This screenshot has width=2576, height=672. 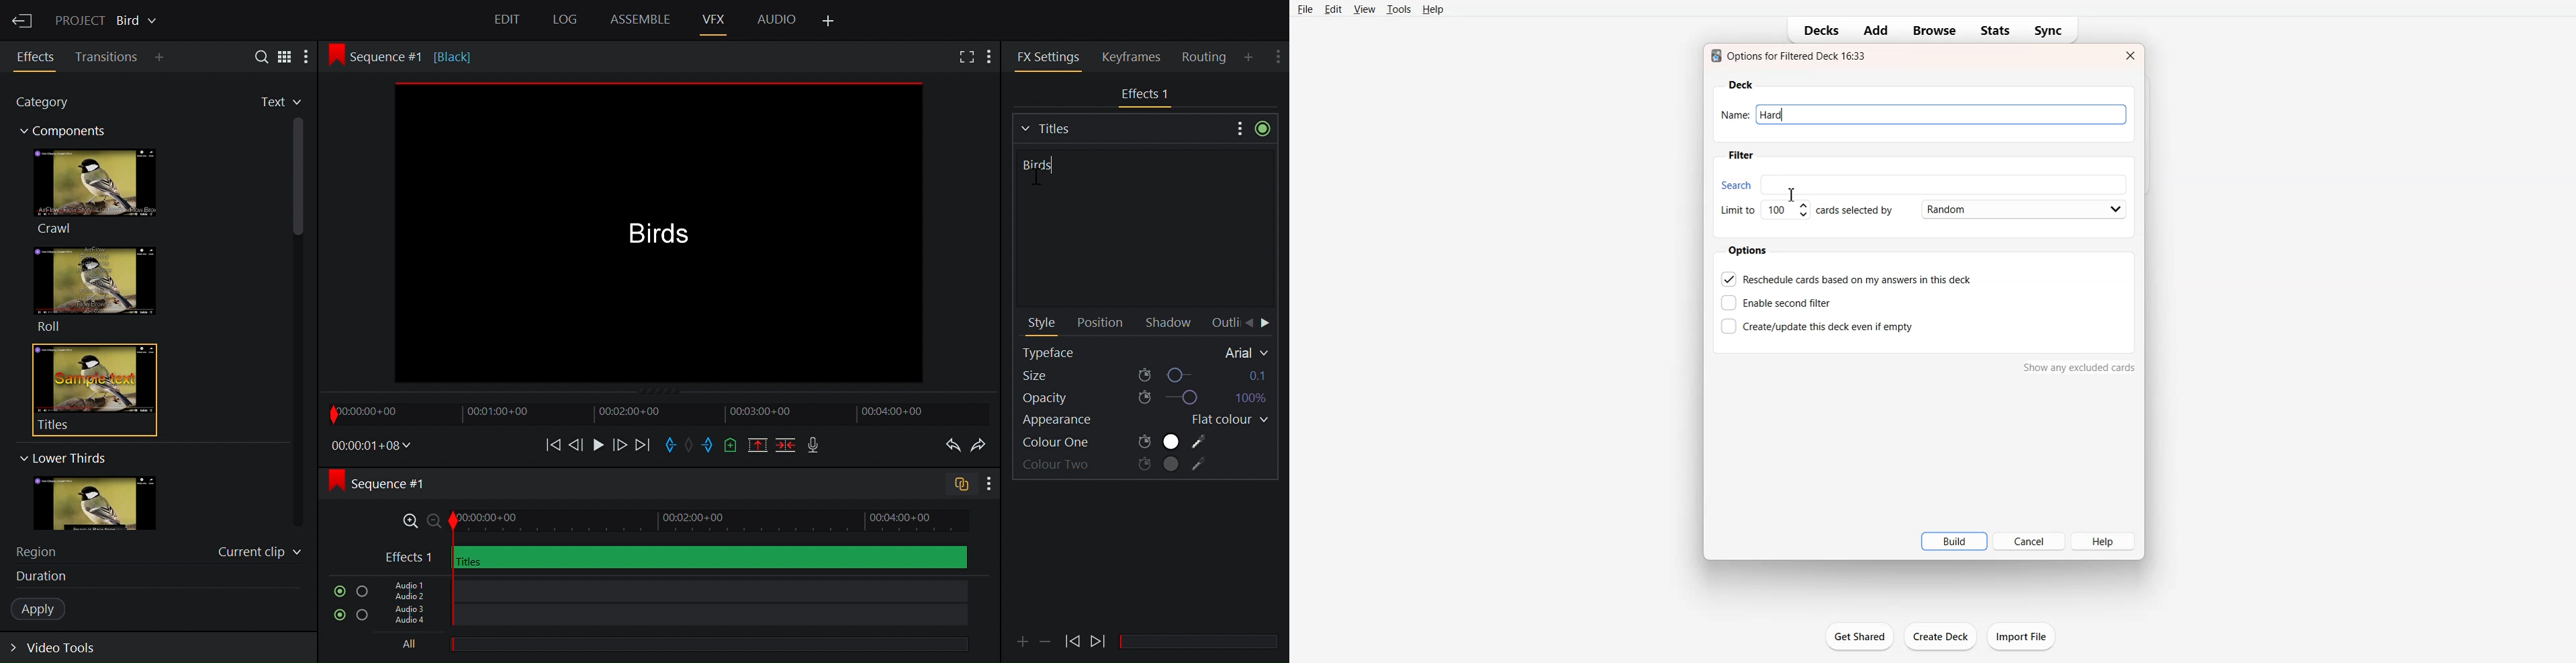 I want to click on Show/Change current project details, so click(x=108, y=19).